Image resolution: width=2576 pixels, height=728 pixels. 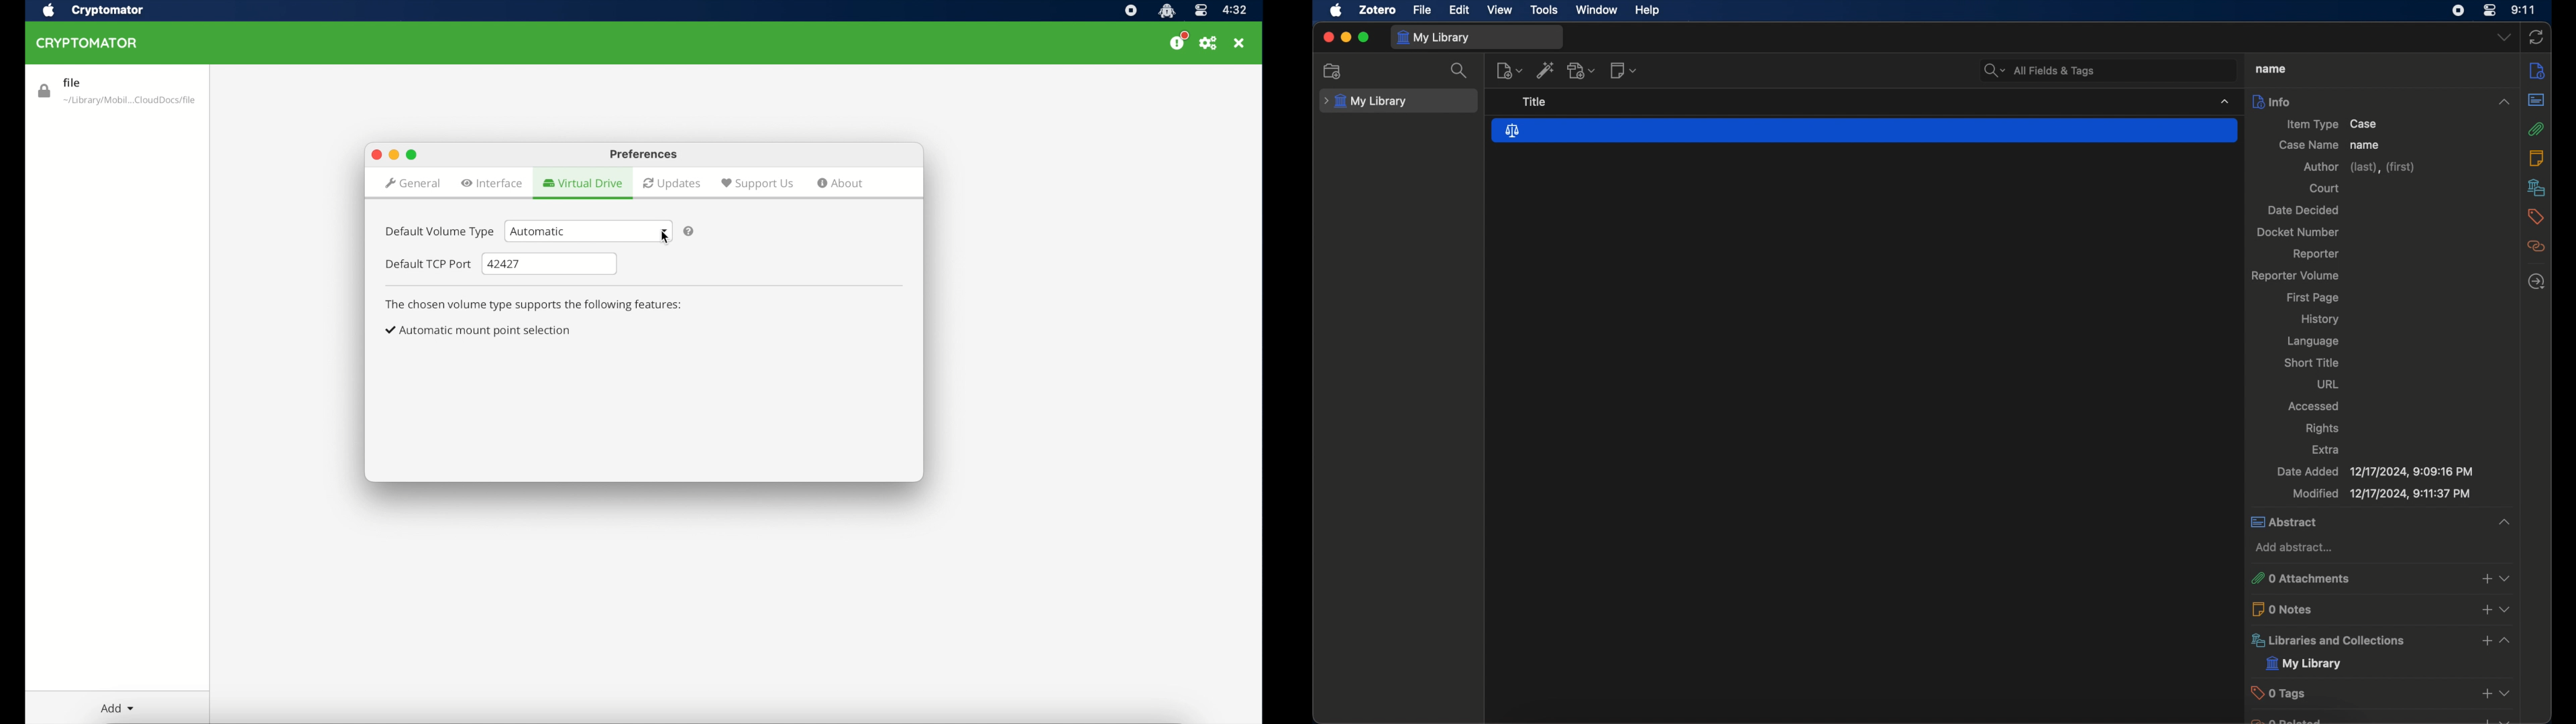 What do you see at coordinates (2314, 298) in the screenshot?
I see `first page` at bounding box center [2314, 298].